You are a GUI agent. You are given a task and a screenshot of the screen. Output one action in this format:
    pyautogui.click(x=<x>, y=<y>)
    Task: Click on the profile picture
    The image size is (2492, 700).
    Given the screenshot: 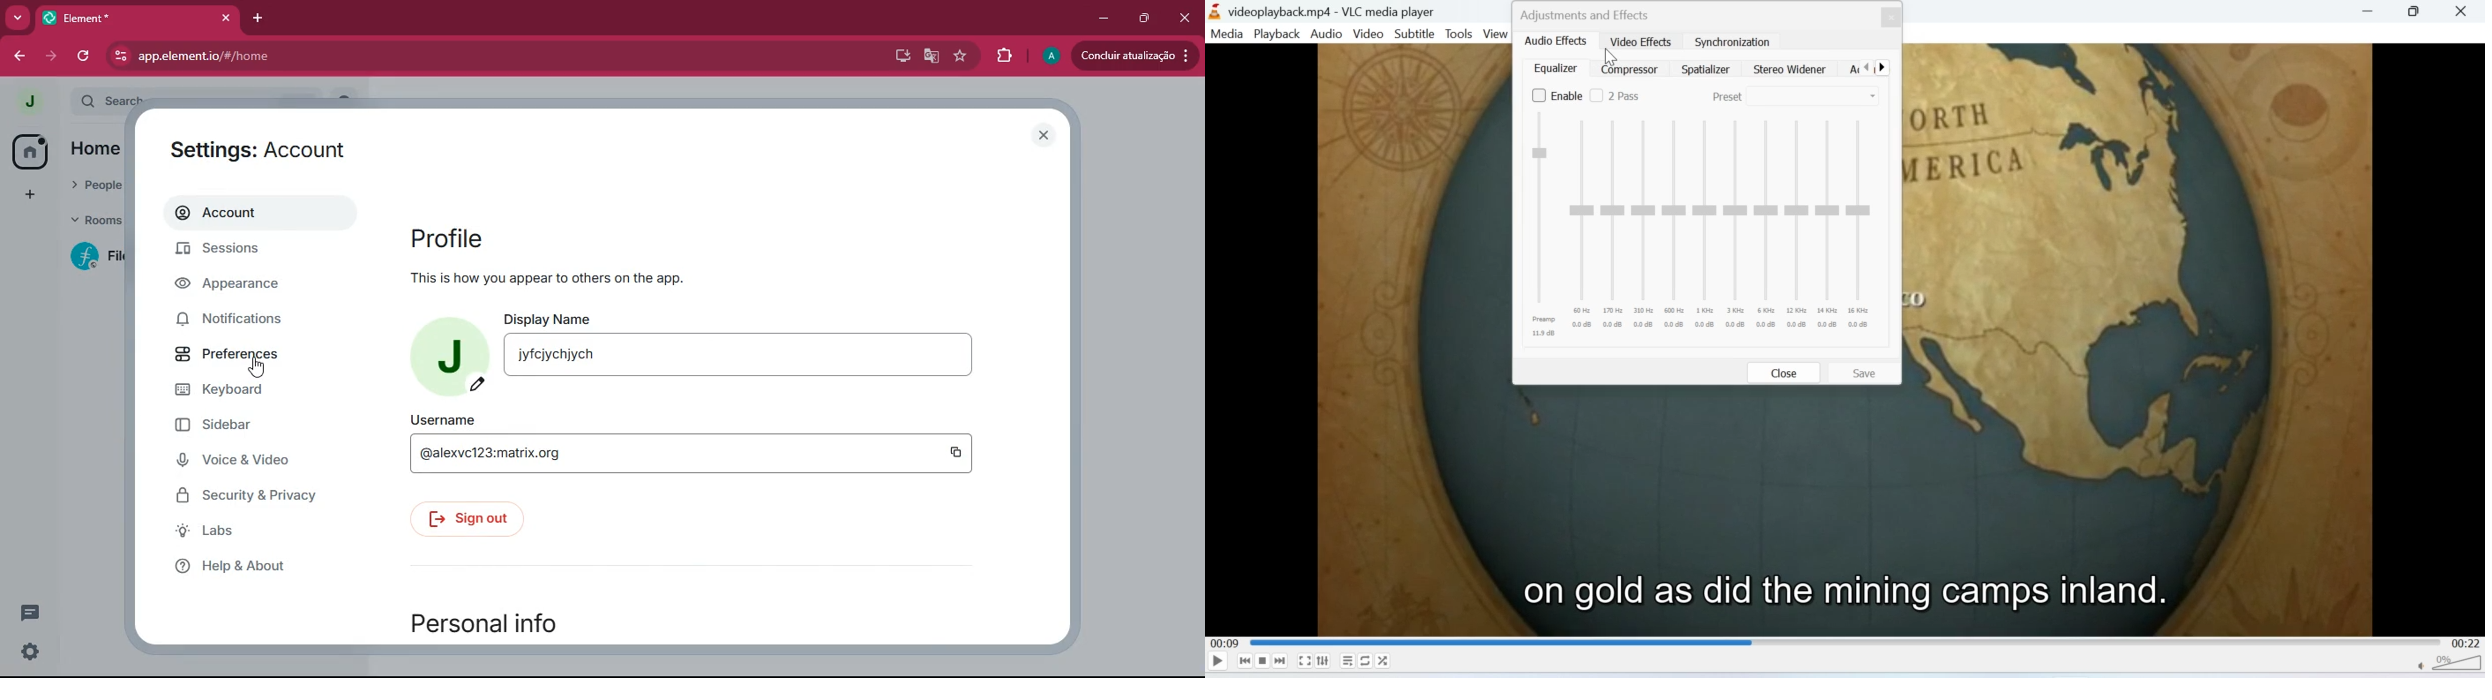 What is the action you would take?
    pyautogui.click(x=446, y=352)
    